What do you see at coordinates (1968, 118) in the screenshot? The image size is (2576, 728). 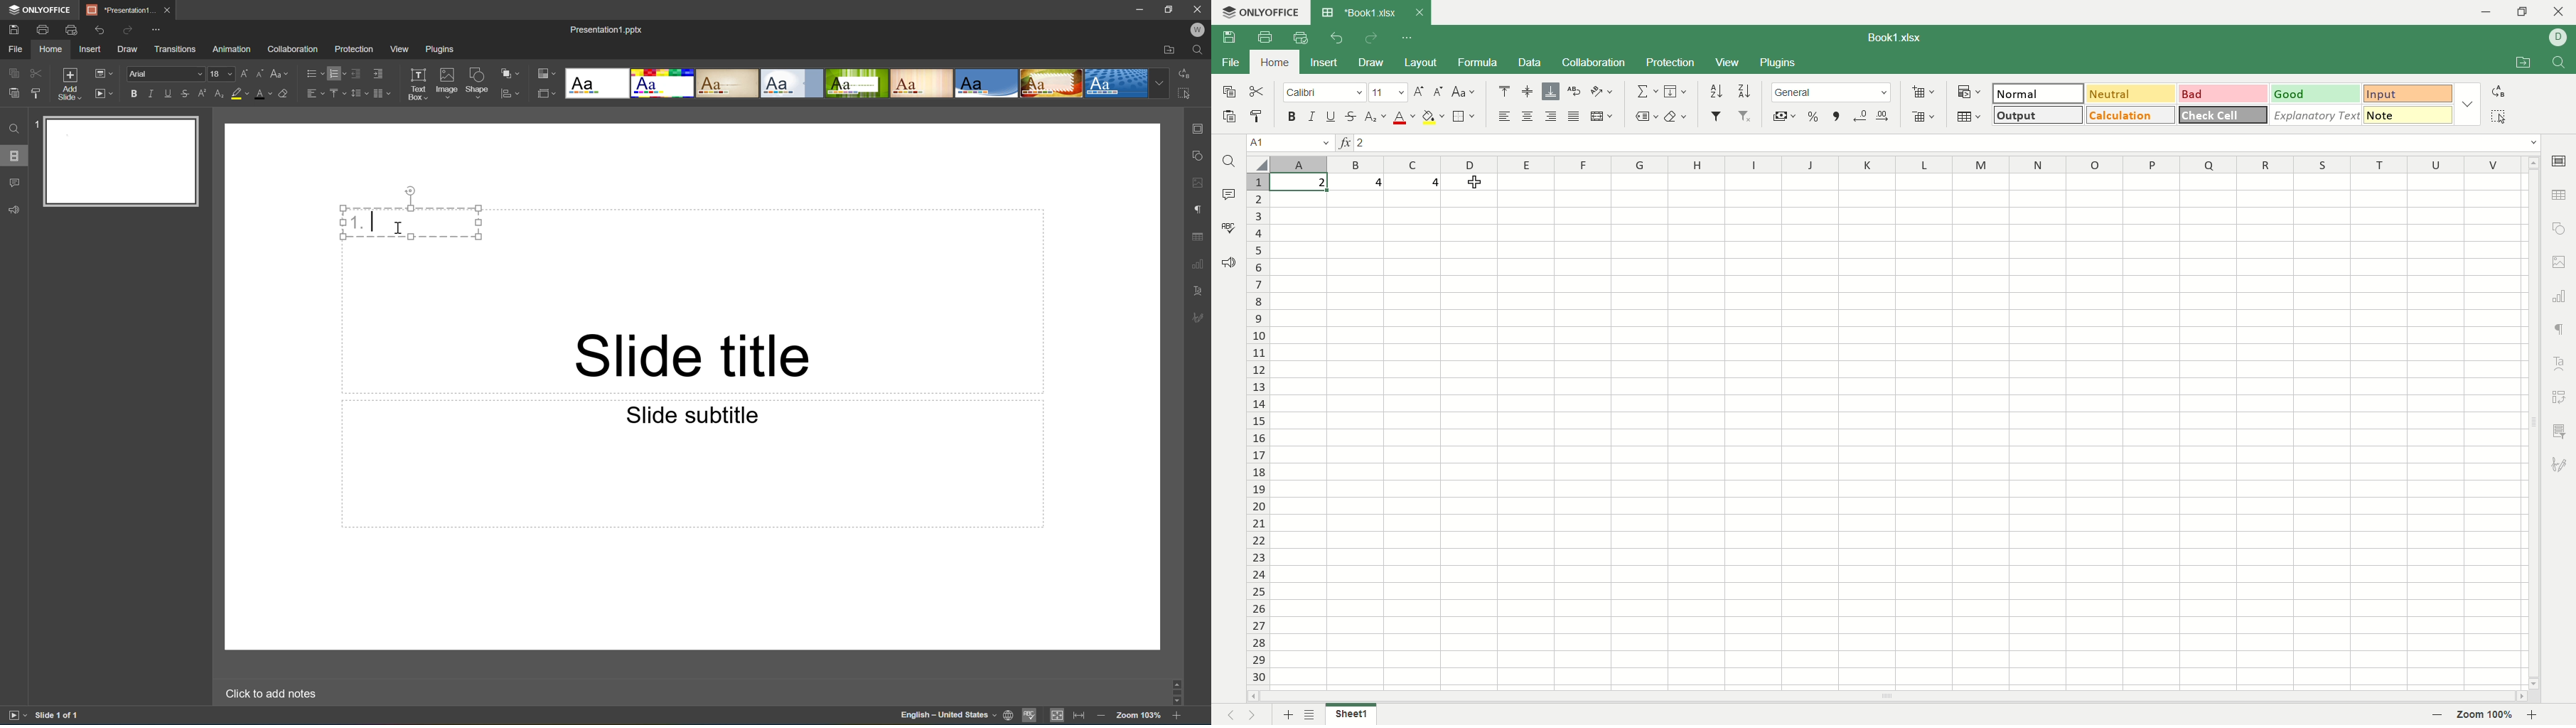 I see `format as table template` at bounding box center [1968, 118].